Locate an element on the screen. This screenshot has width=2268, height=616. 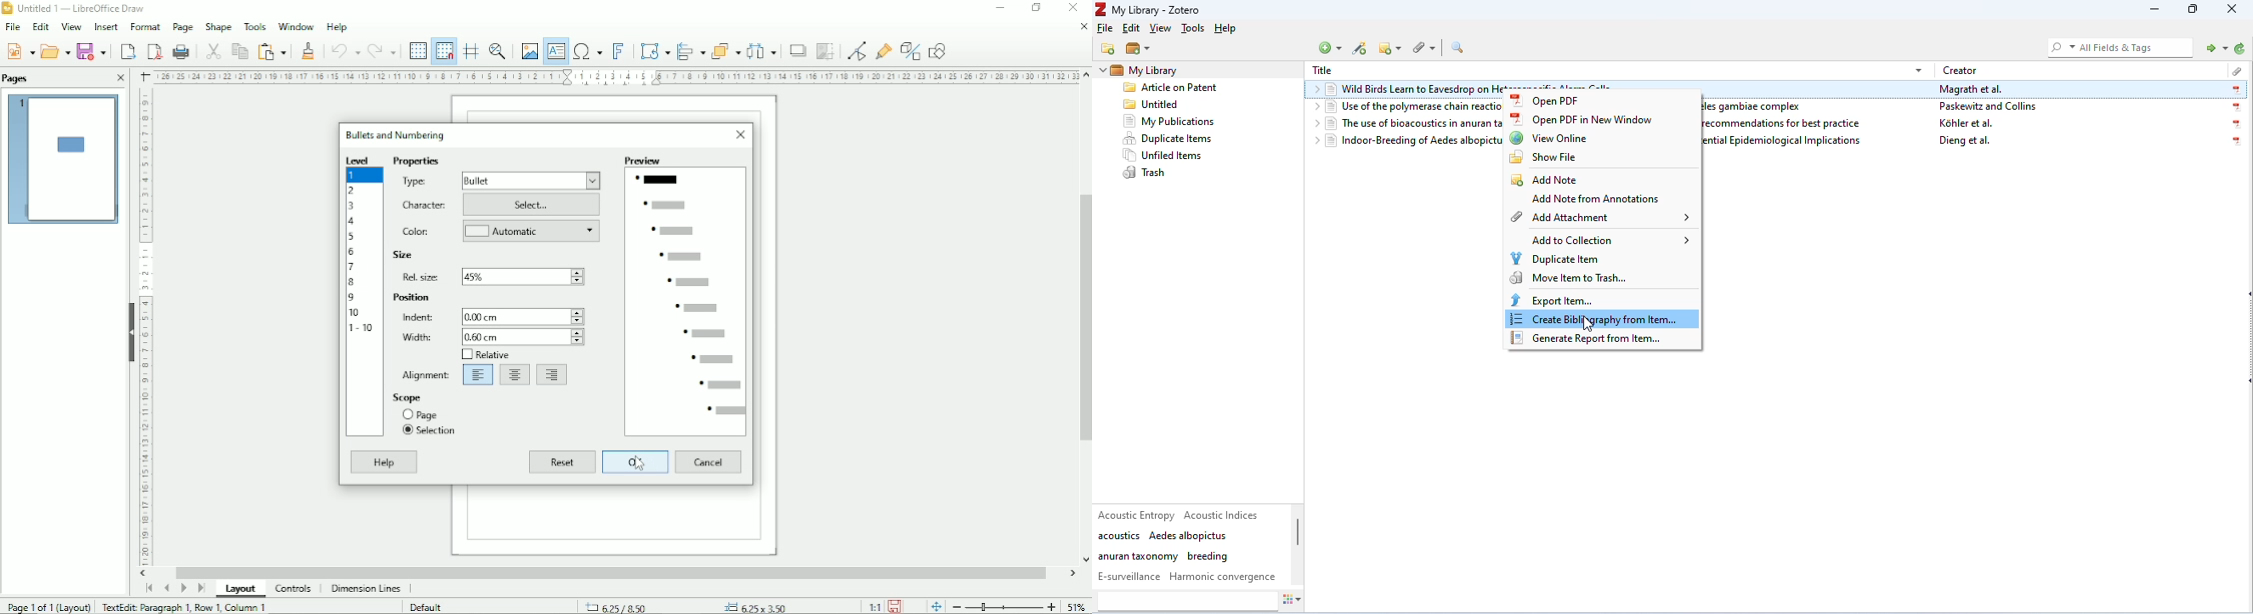
Format is located at coordinates (145, 26).